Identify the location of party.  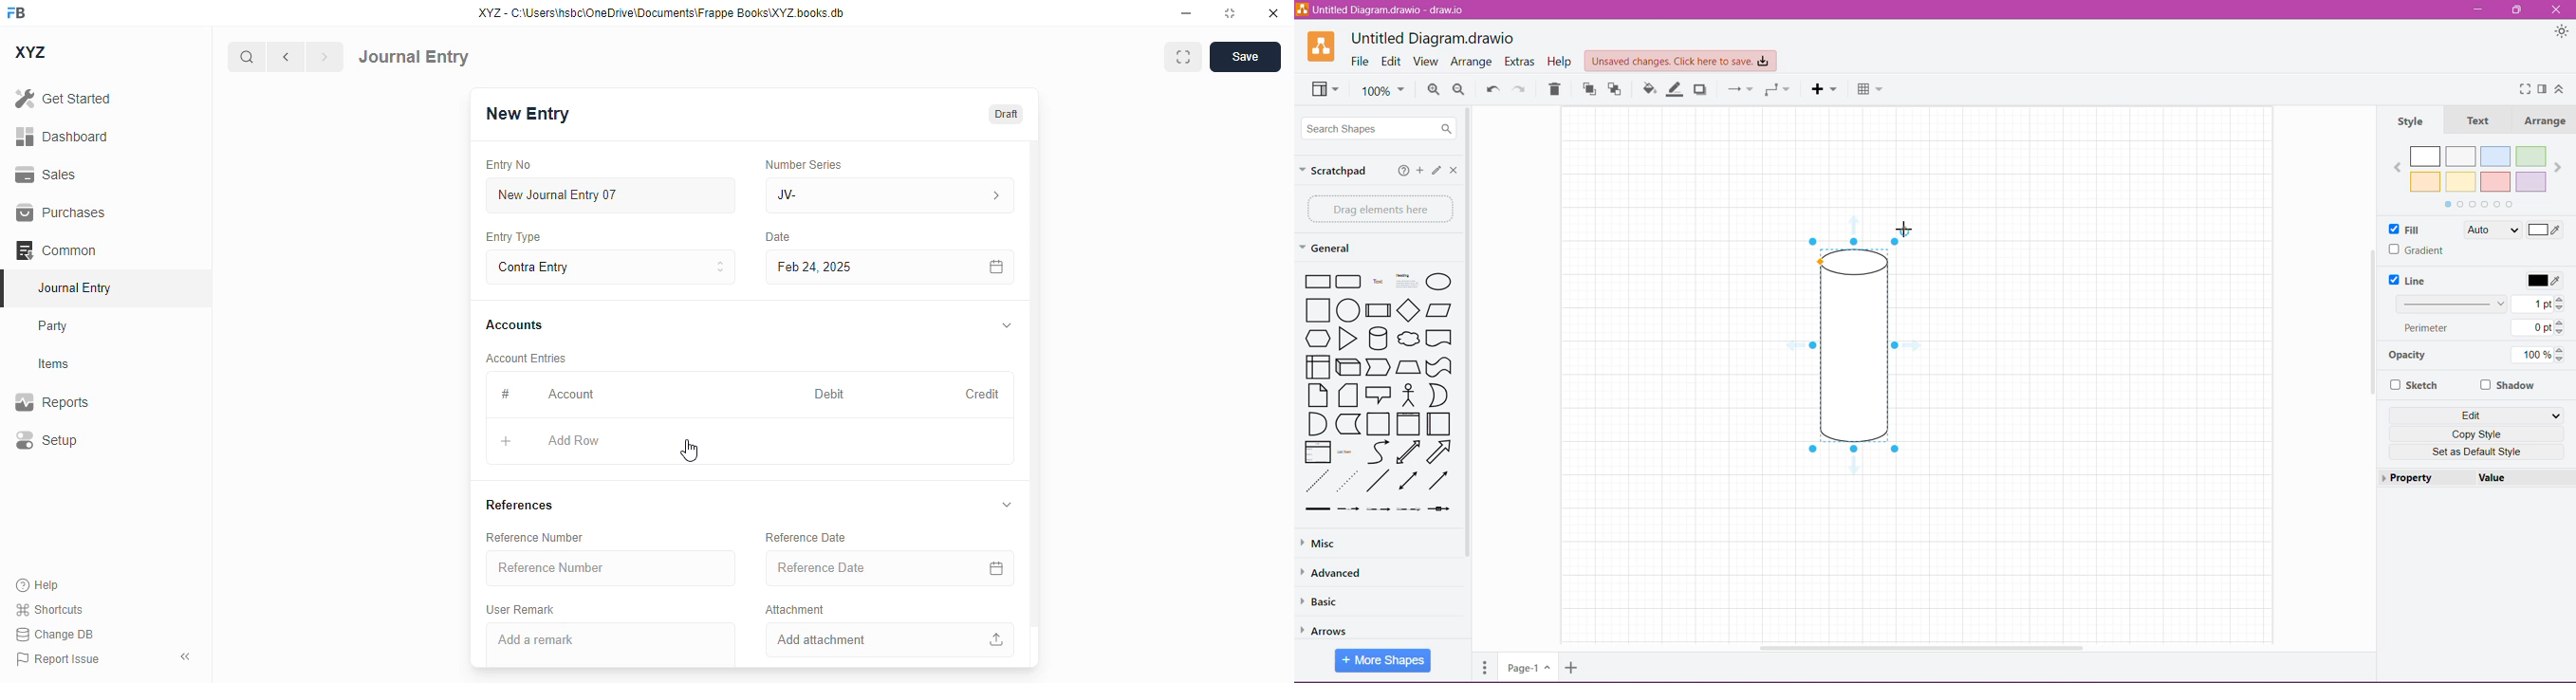
(55, 326).